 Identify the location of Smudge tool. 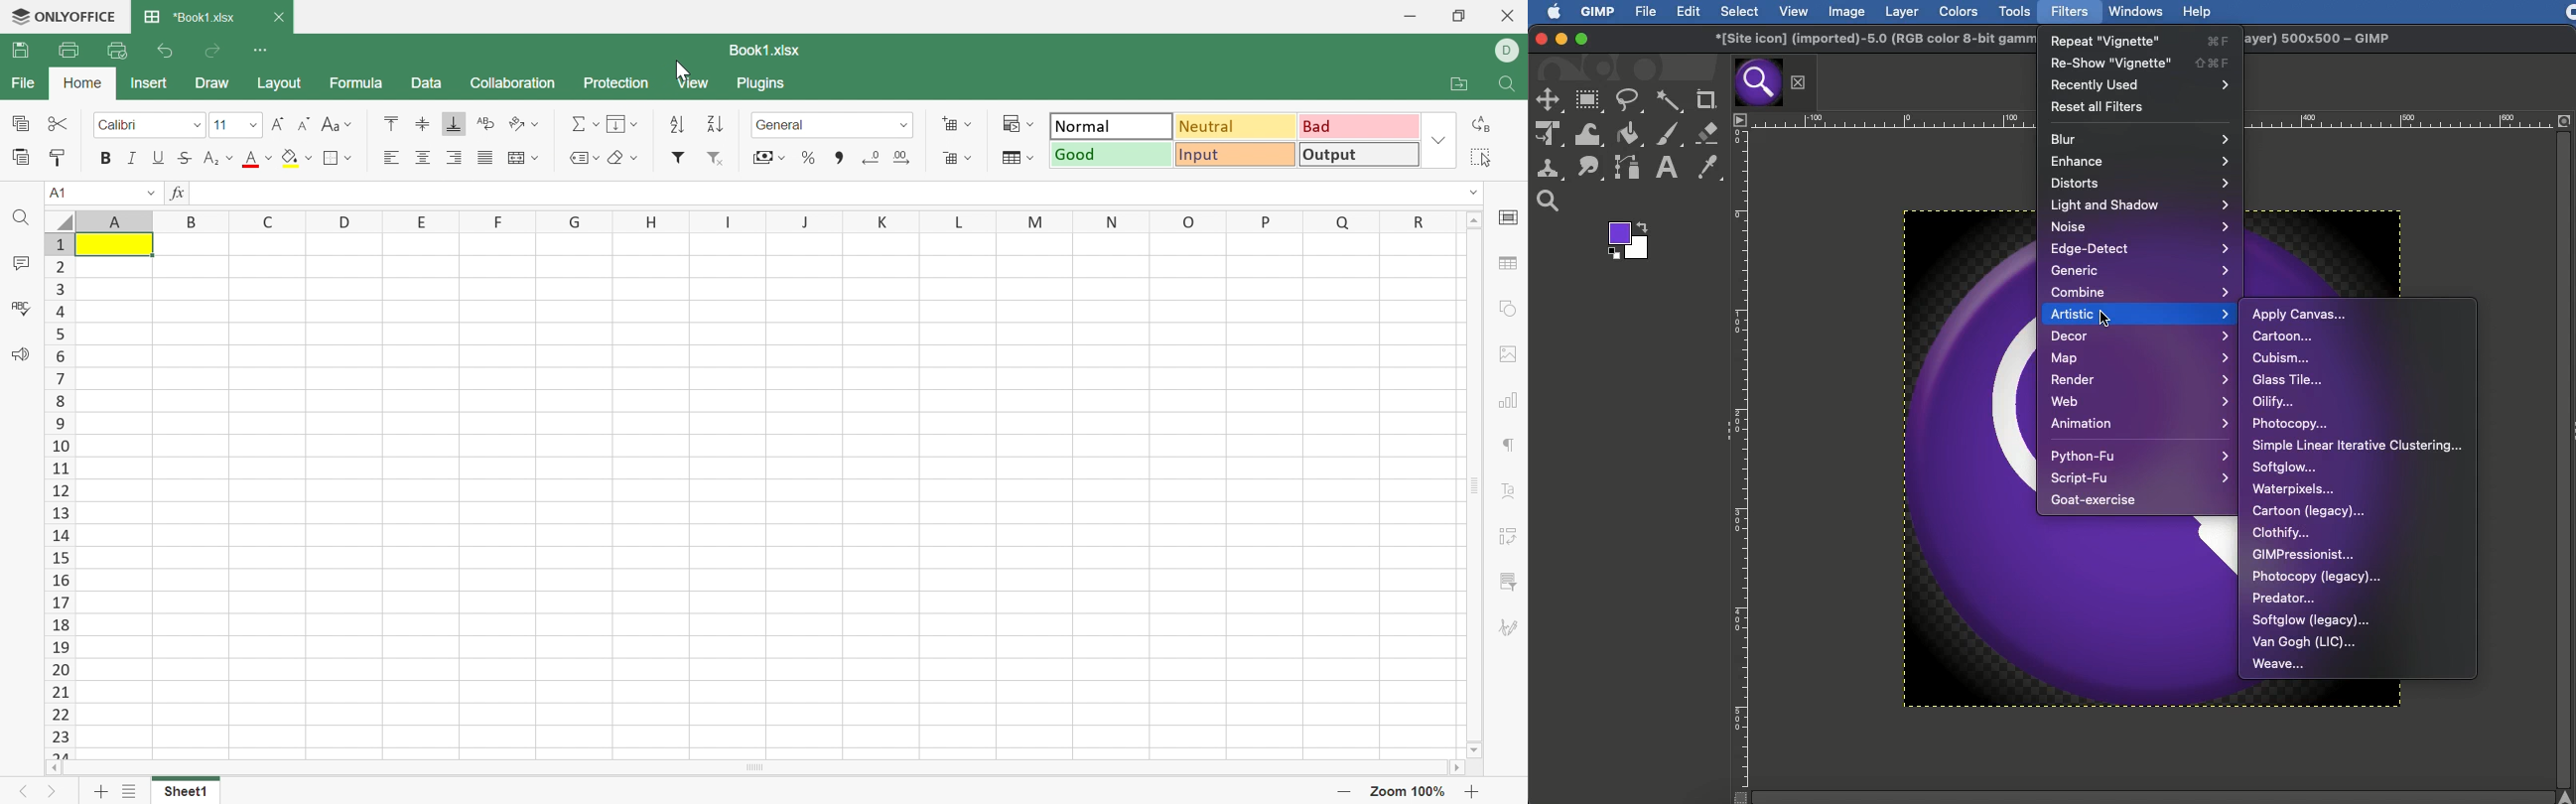
(1591, 169).